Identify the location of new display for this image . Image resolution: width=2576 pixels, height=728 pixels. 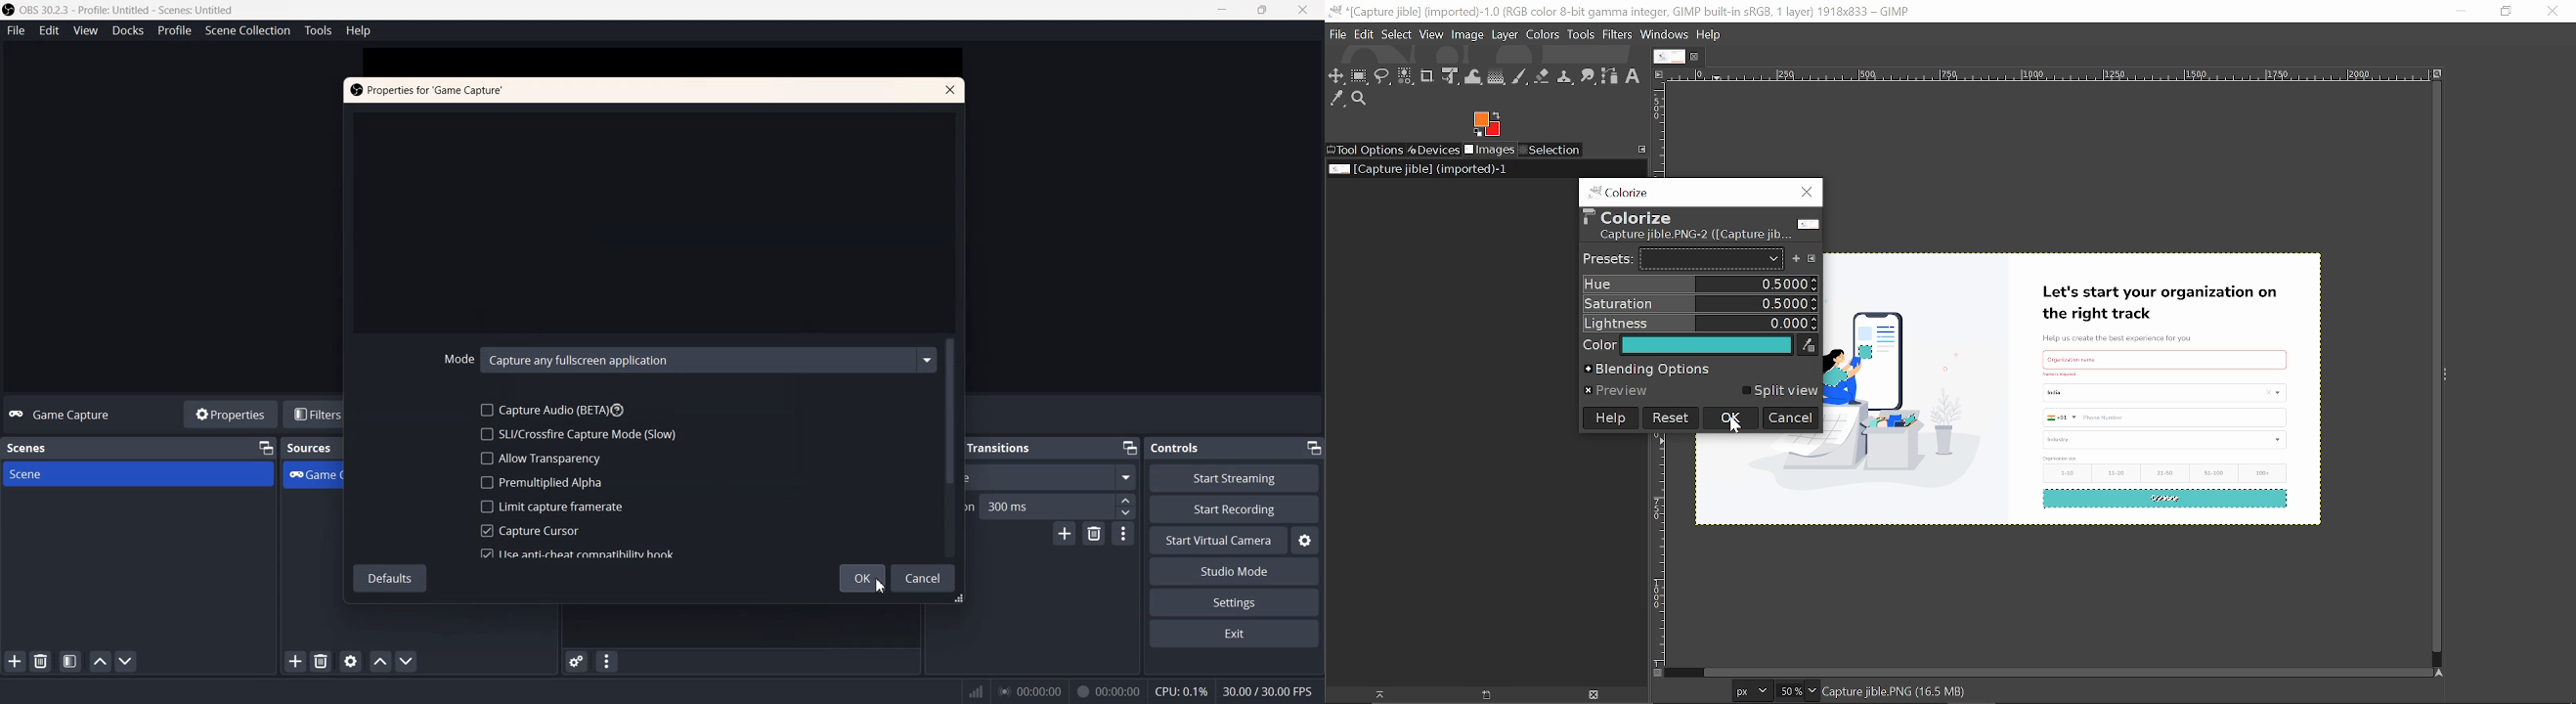
(1484, 695).